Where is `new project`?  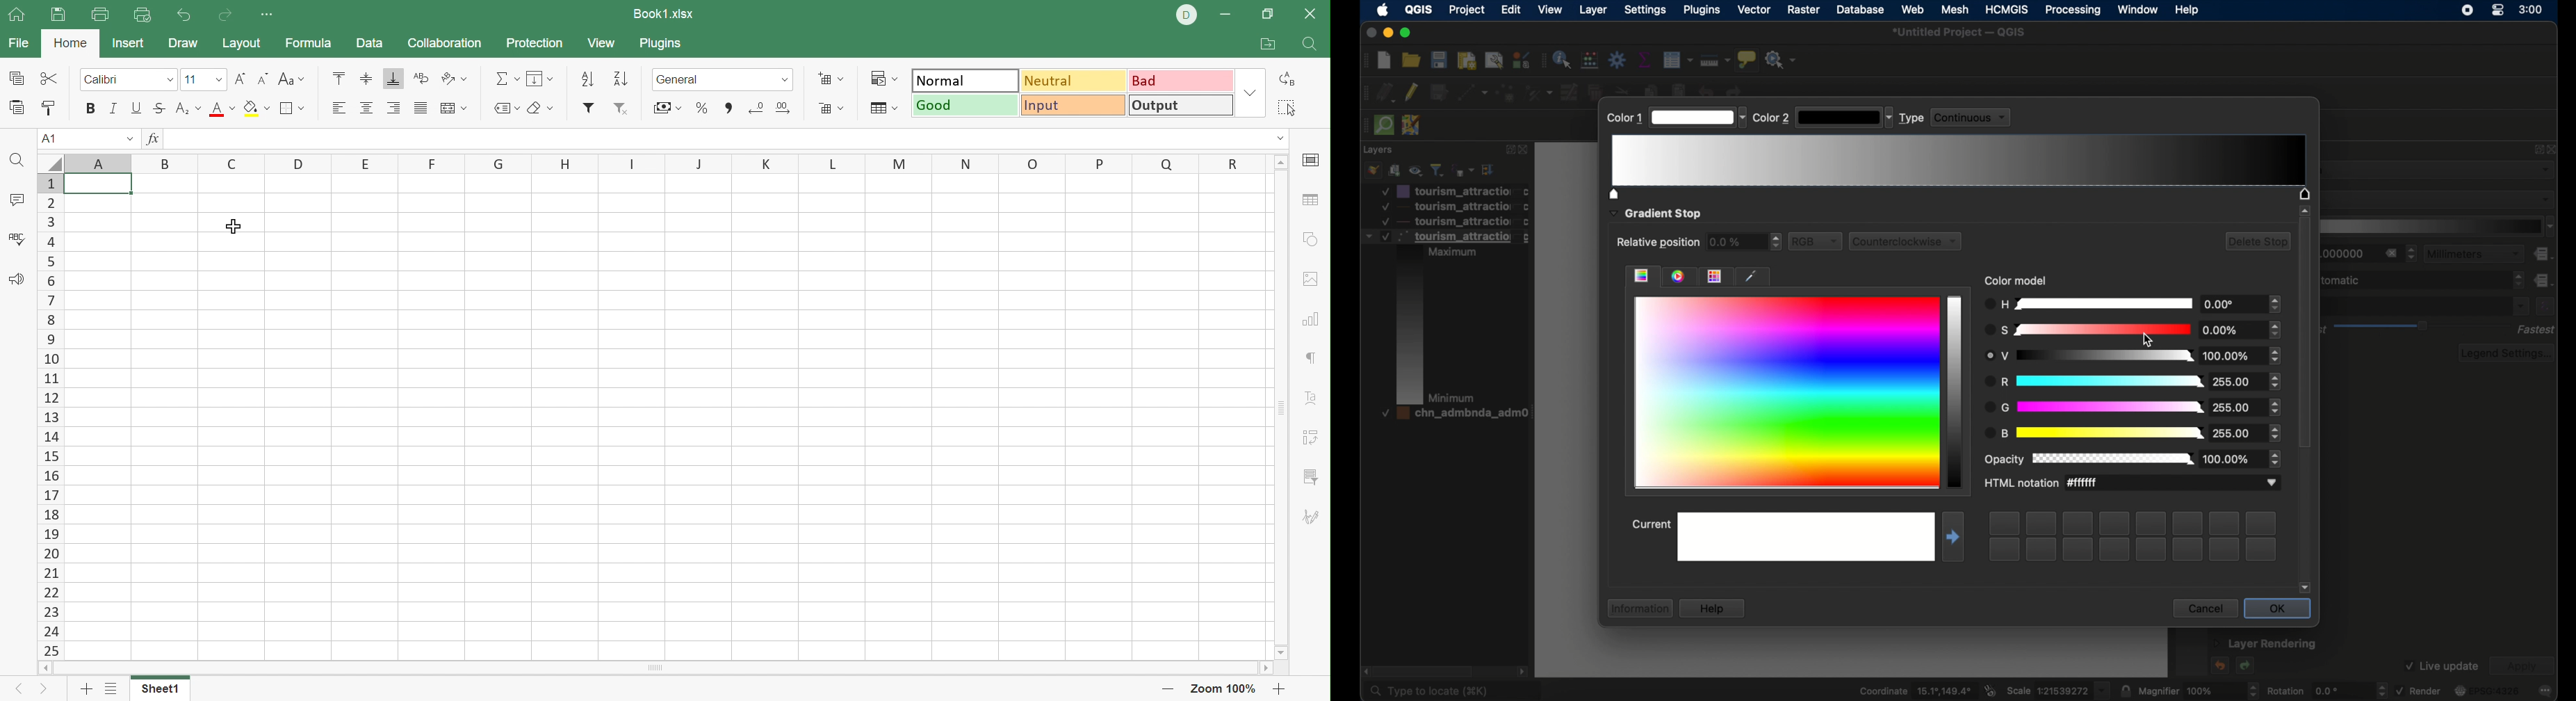 new project is located at coordinates (1384, 61).